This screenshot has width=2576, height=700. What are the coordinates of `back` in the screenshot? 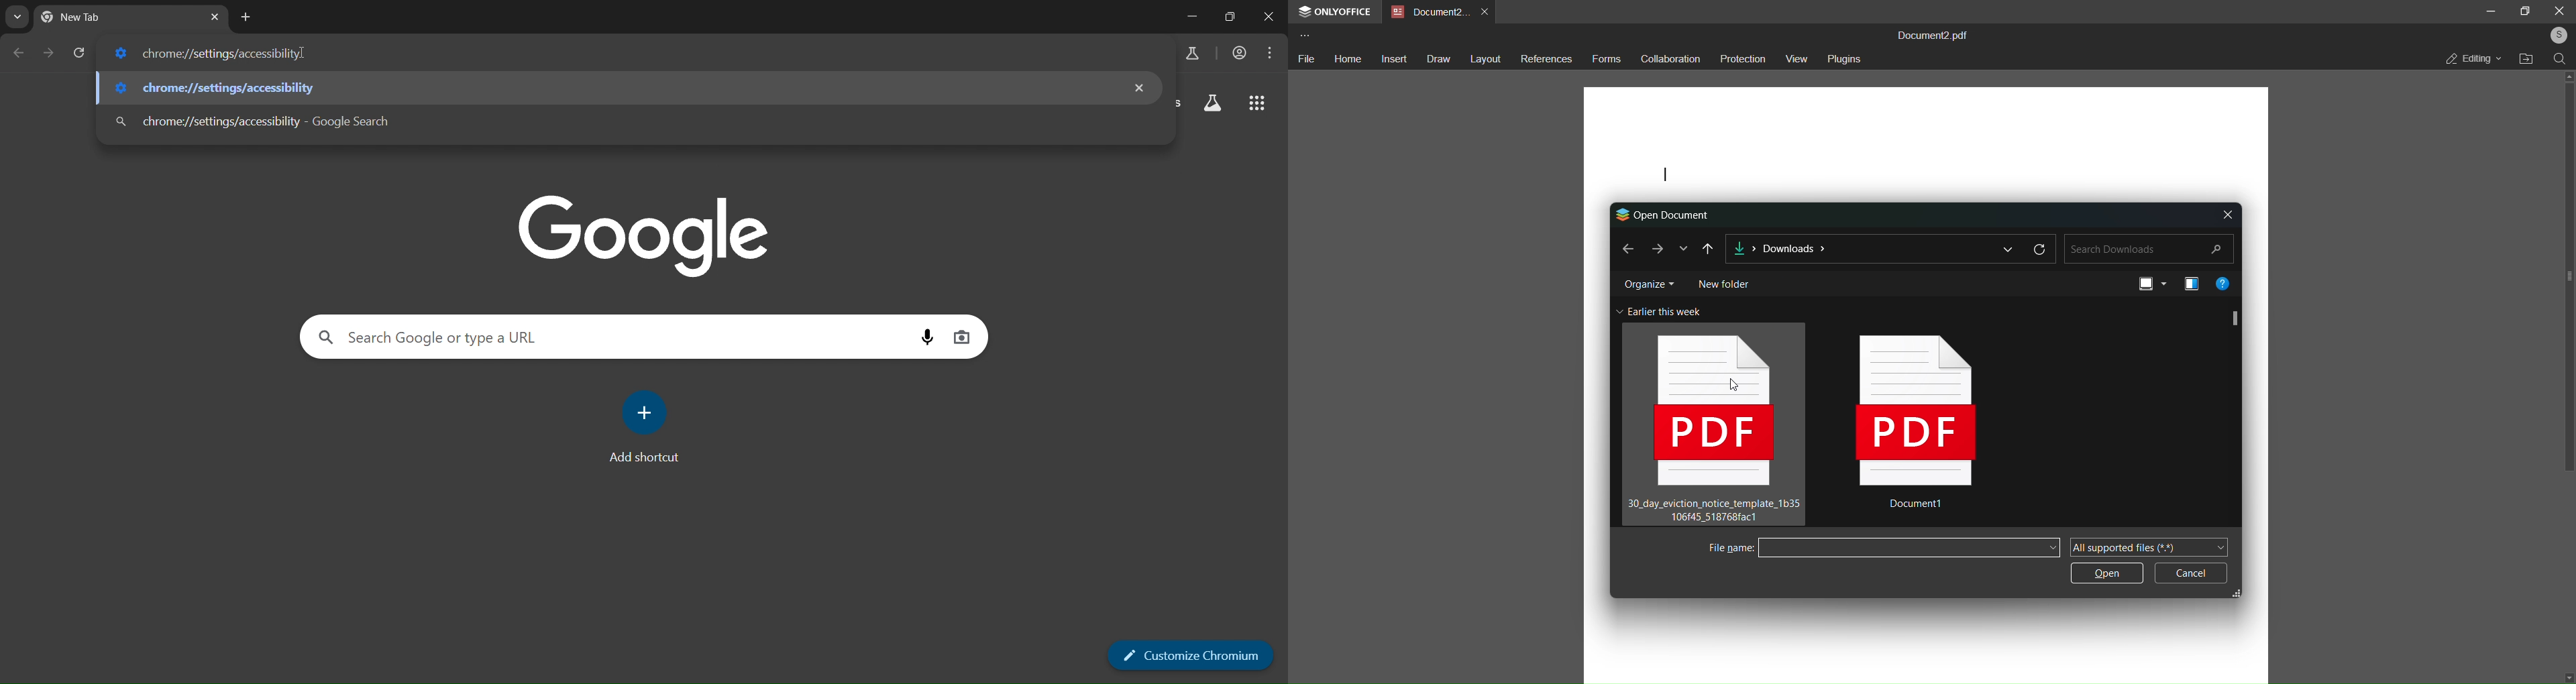 It's located at (1626, 247).